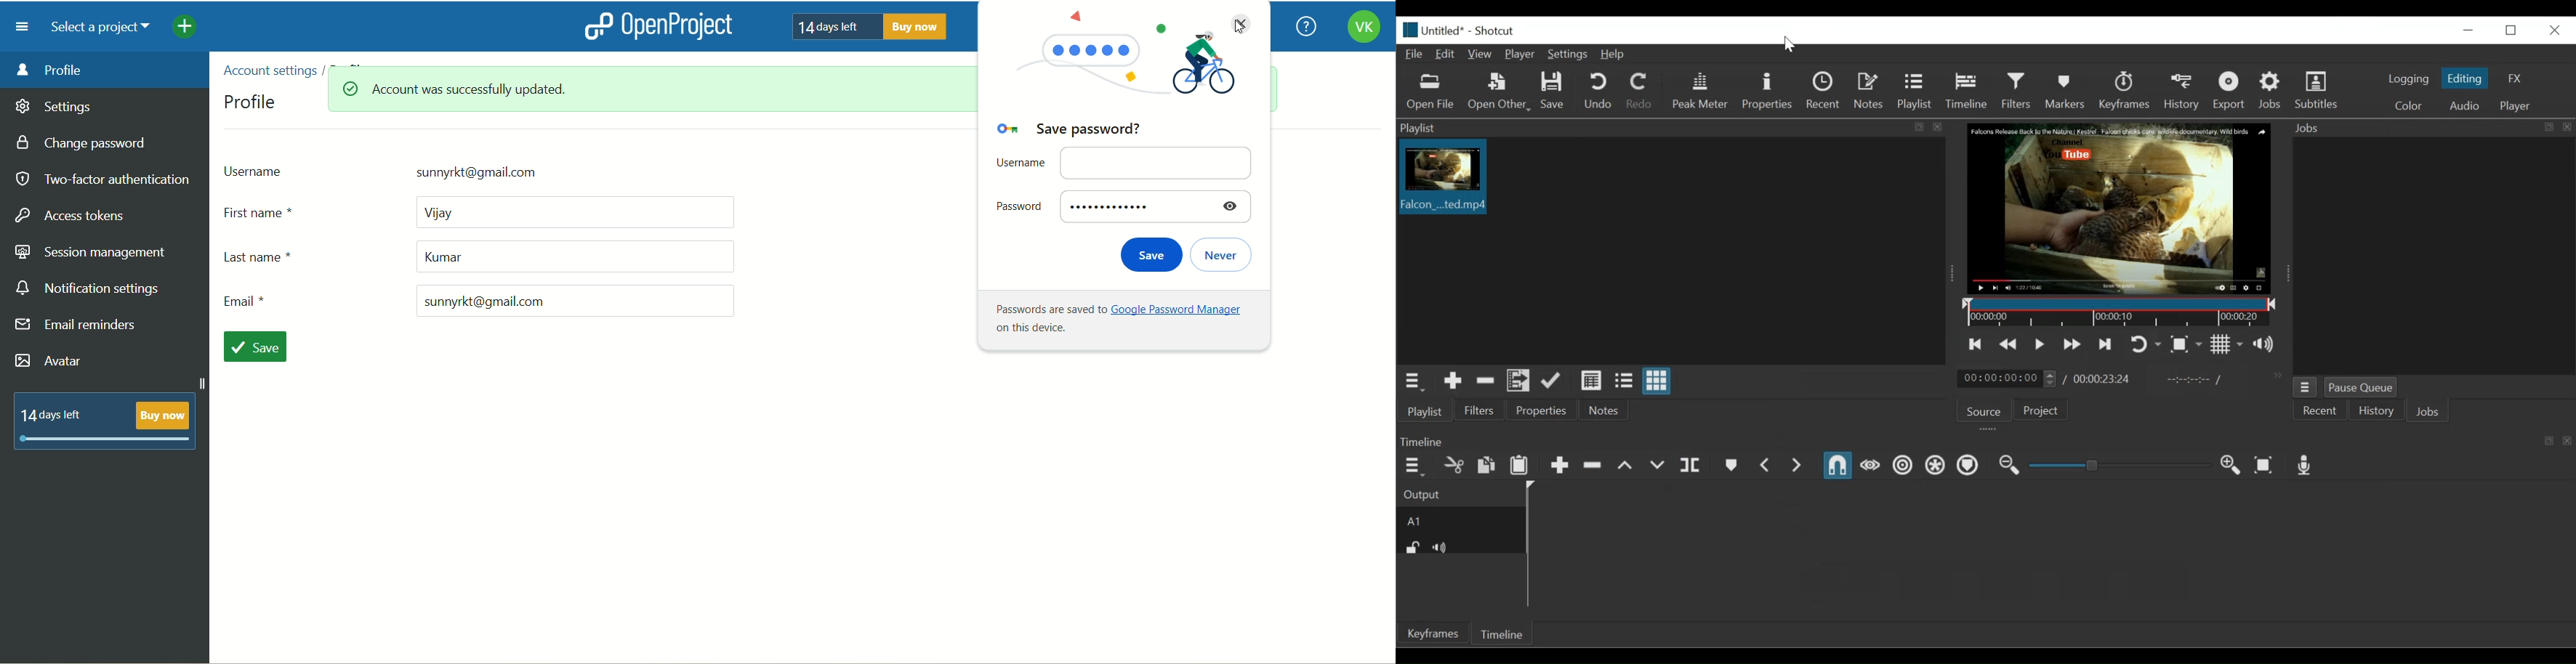 The width and height of the screenshot is (2576, 672). I want to click on Properties, so click(1539, 410).